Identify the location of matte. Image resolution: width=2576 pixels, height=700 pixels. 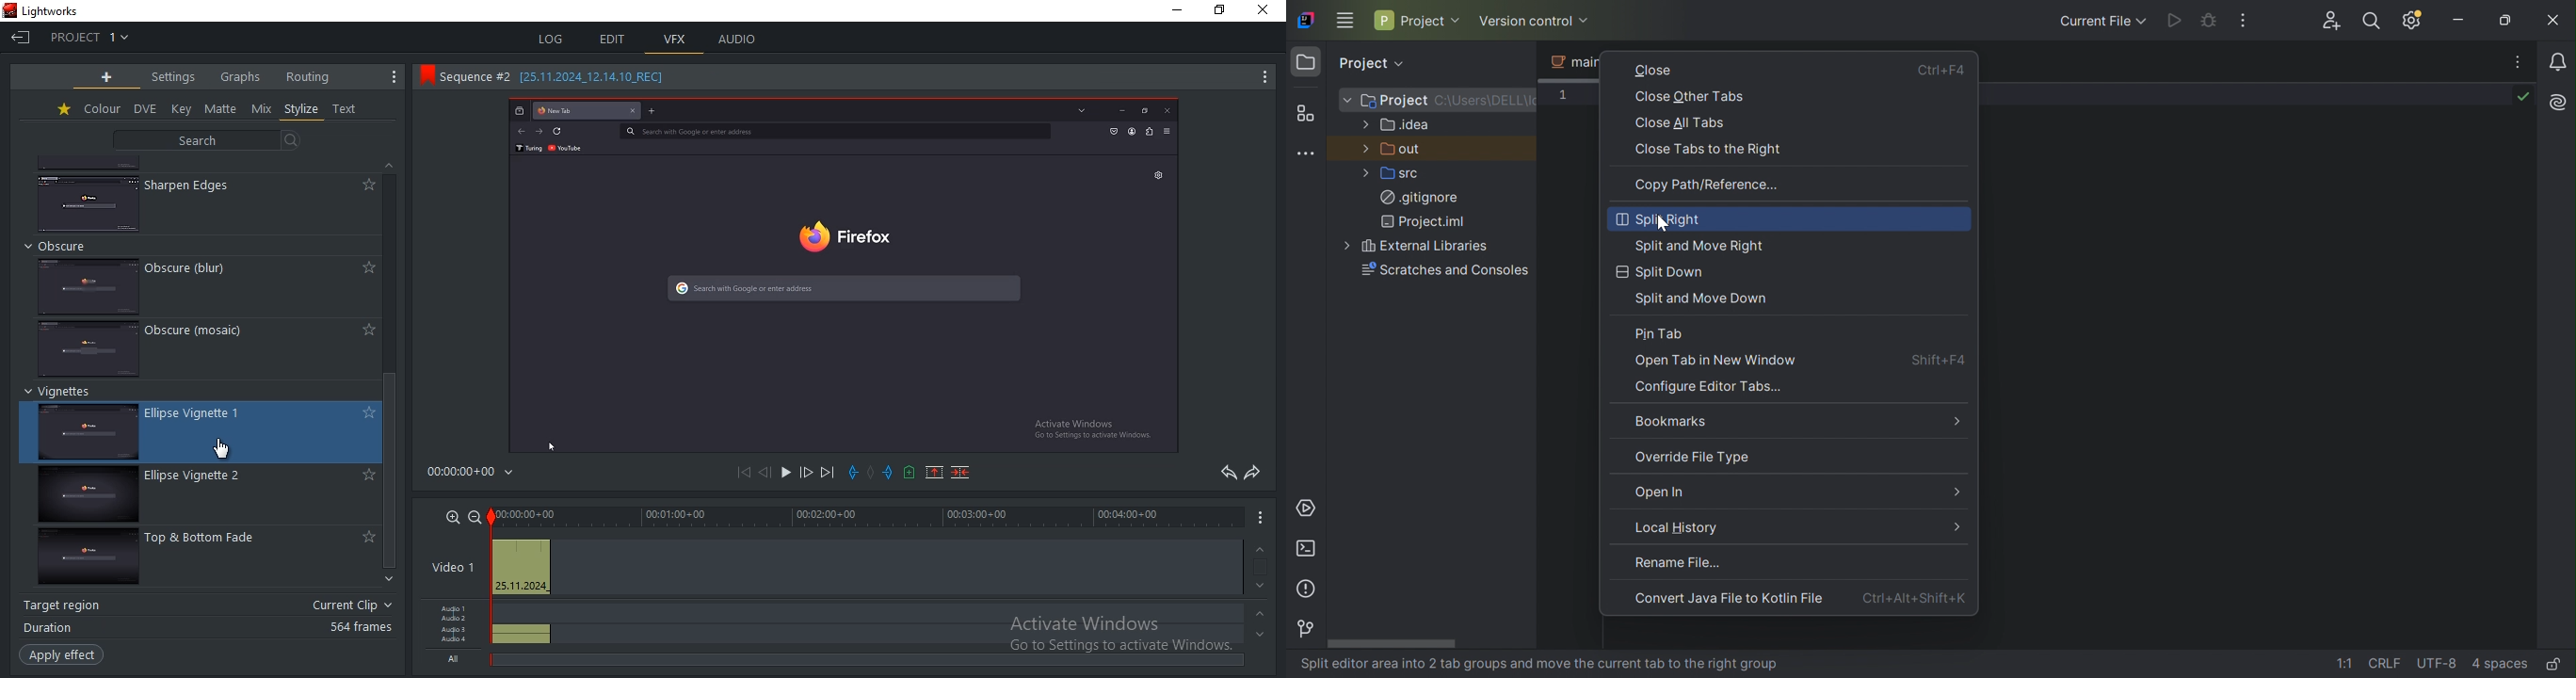
(222, 108).